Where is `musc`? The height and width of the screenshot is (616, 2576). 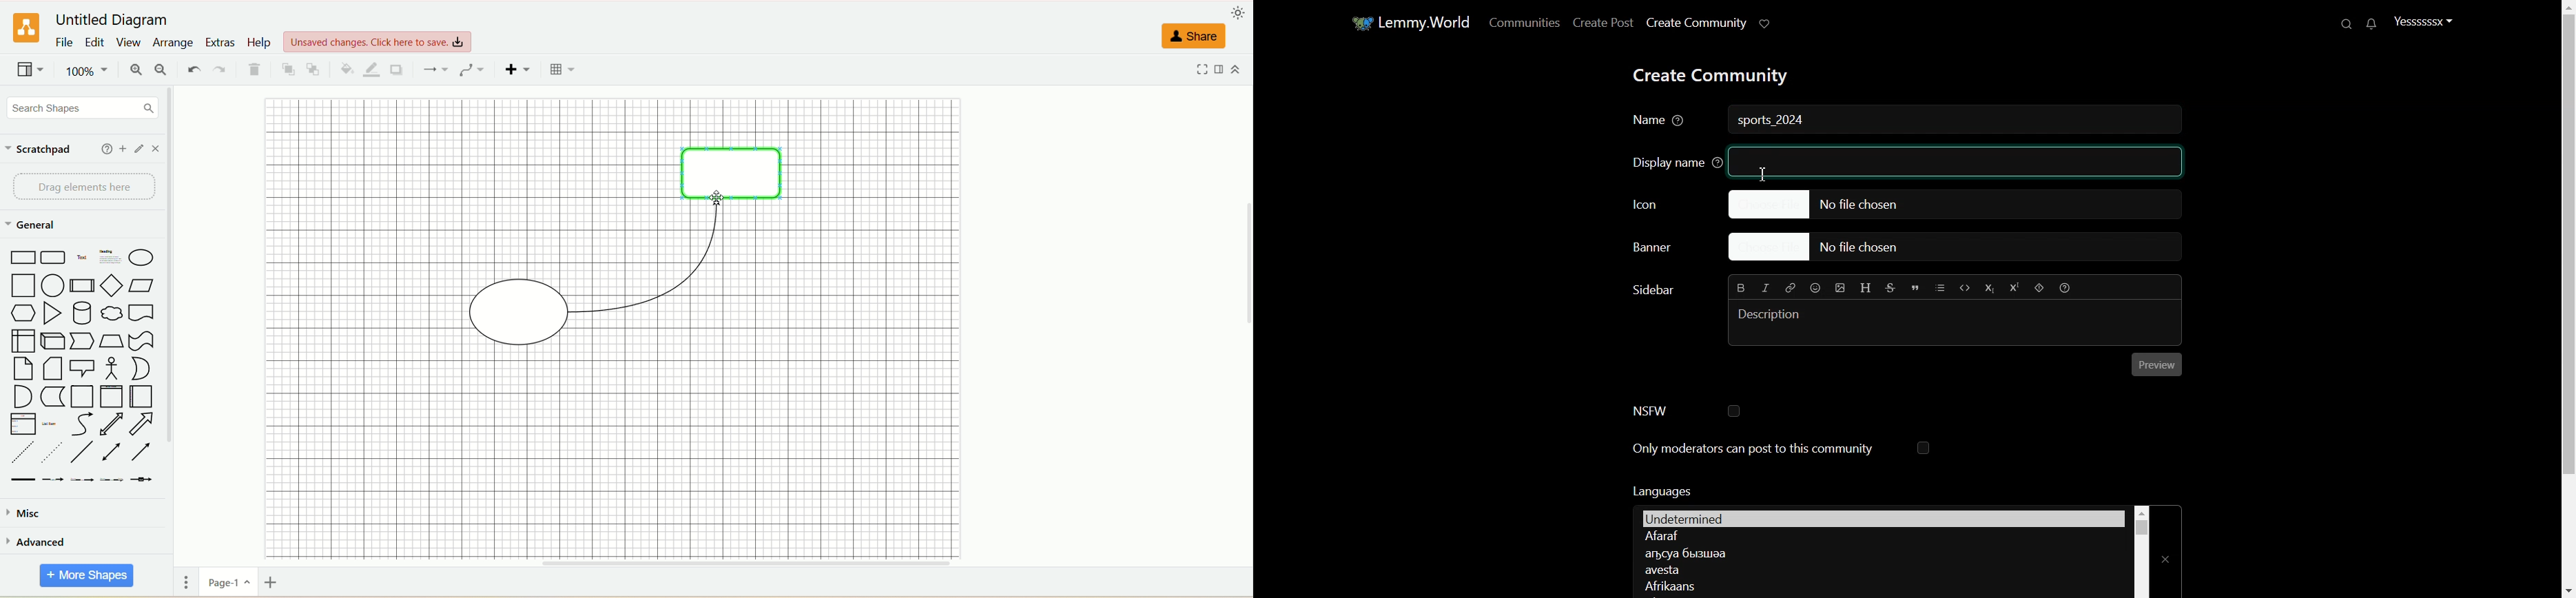
musc is located at coordinates (22, 512).